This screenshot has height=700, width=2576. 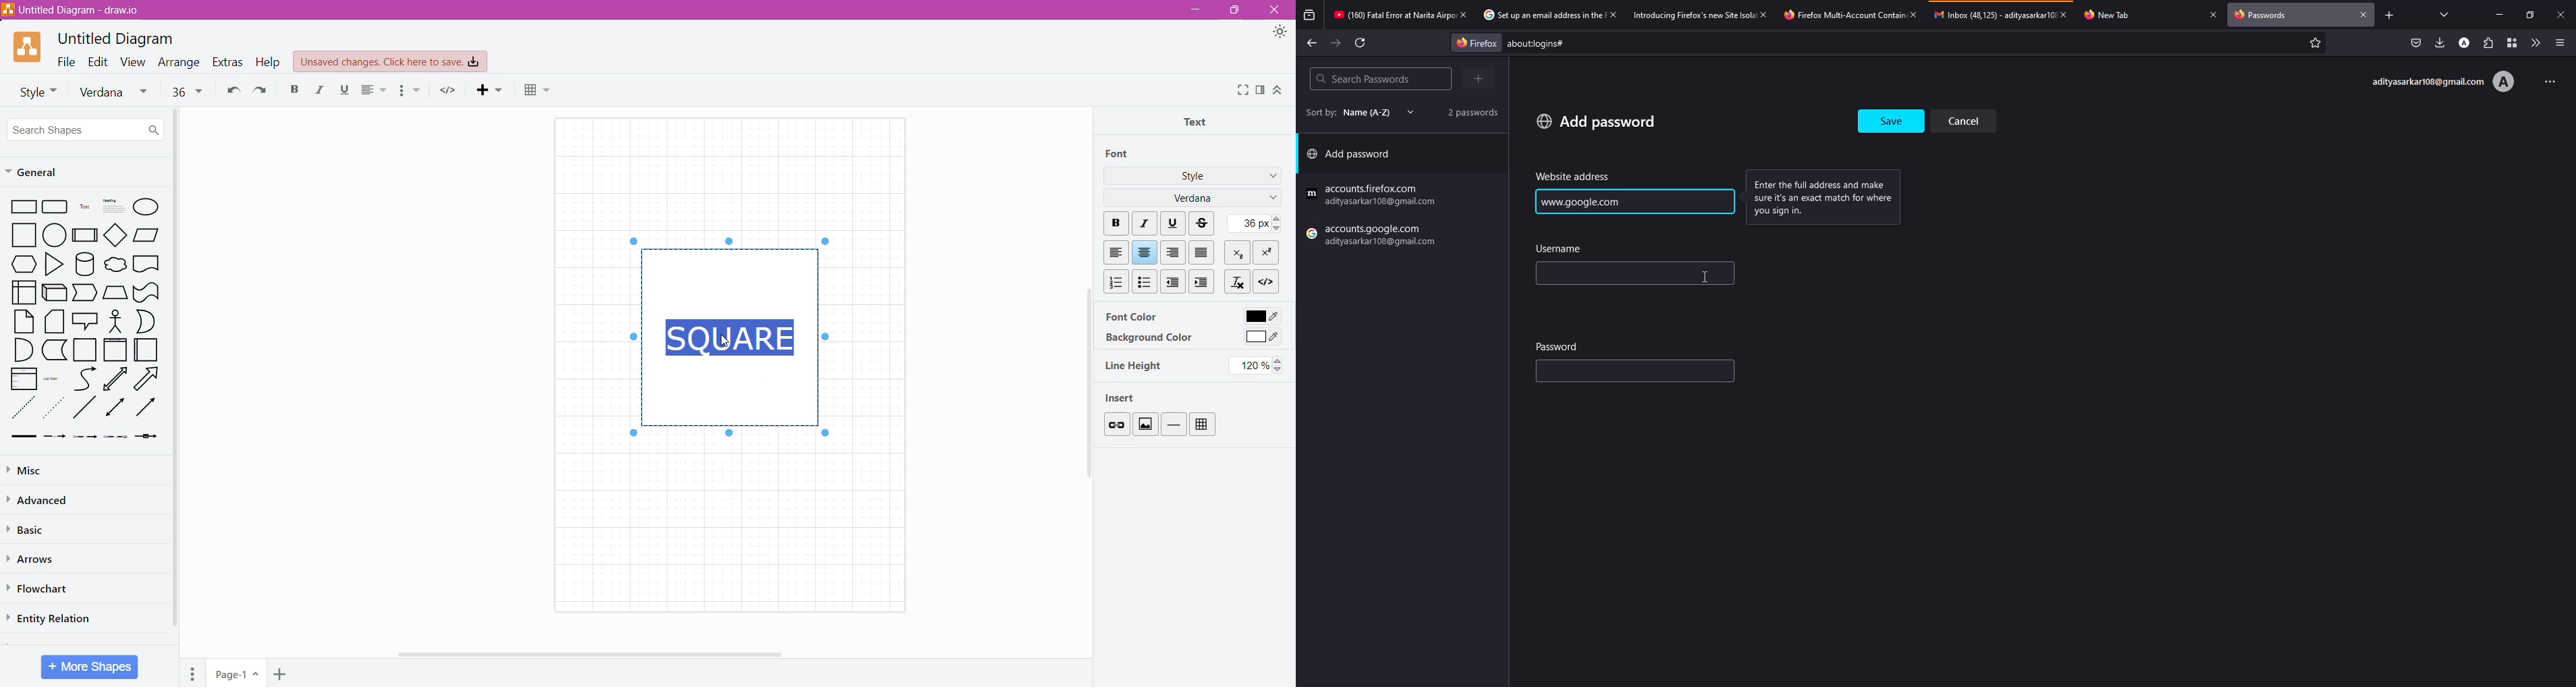 What do you see at coordinates (1481, 78) in the screenshot?
I see `add more` at bounding box center [1481, 78].